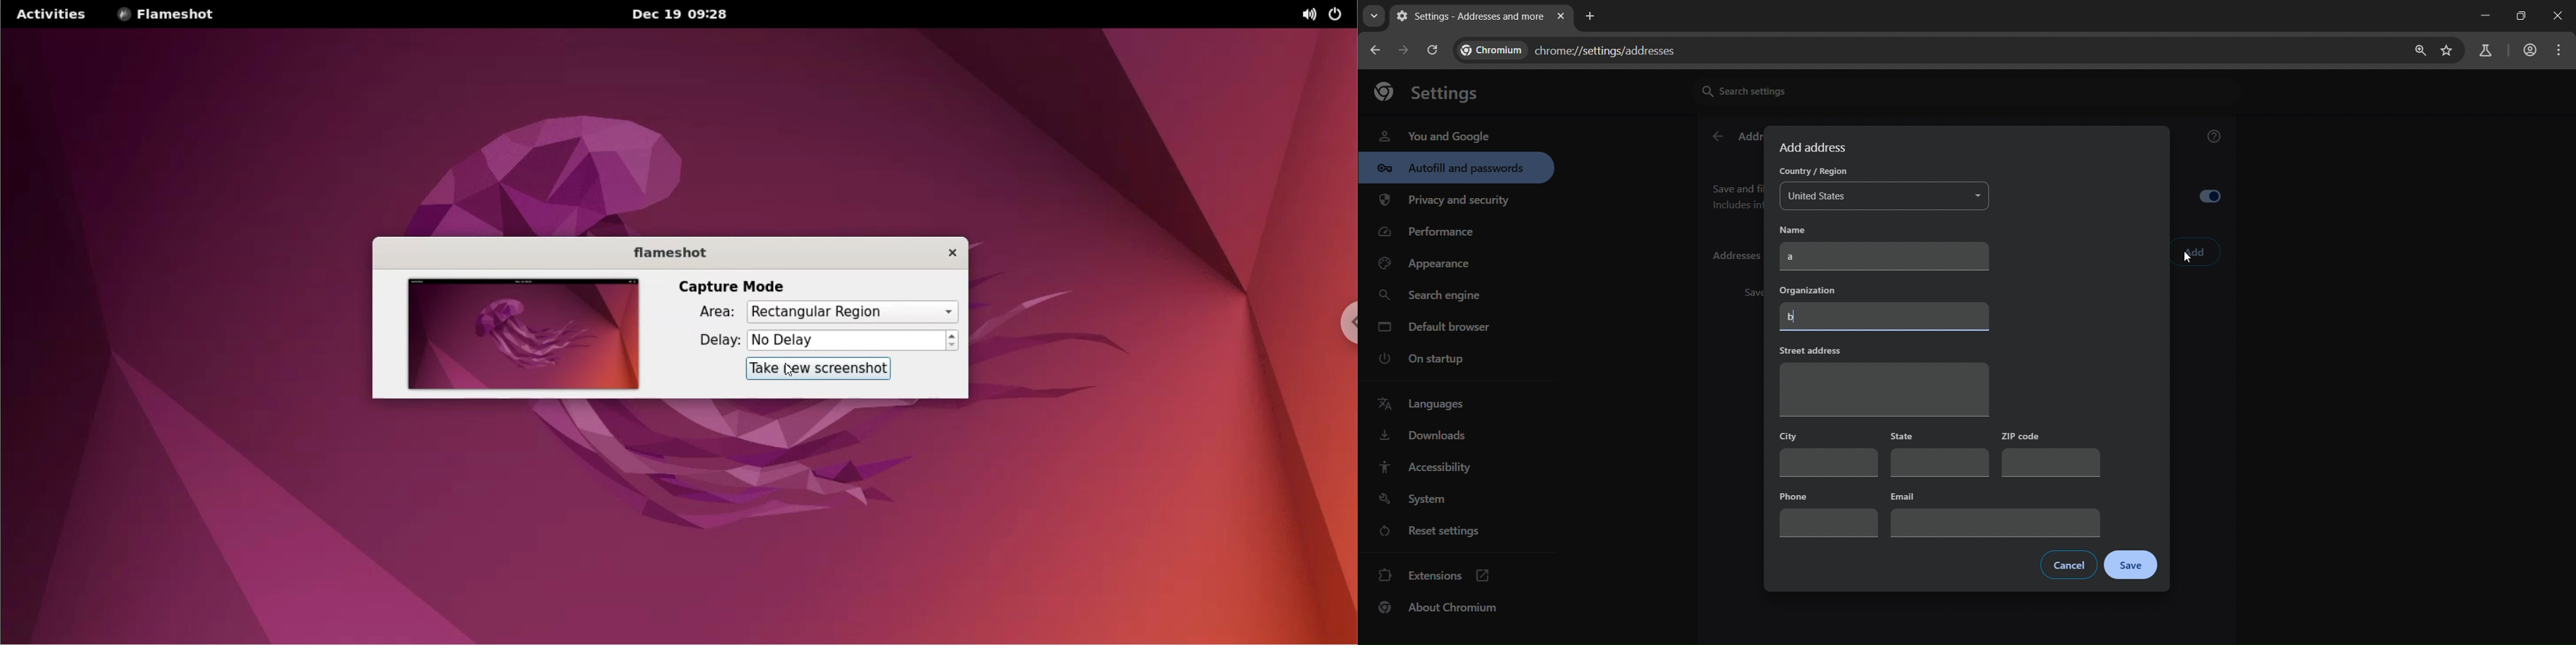 The image size is (2576, 672). What do you see at coordinates (1827, 453) in the screenshot?
I see `city` at bounding box center [1827, 453].